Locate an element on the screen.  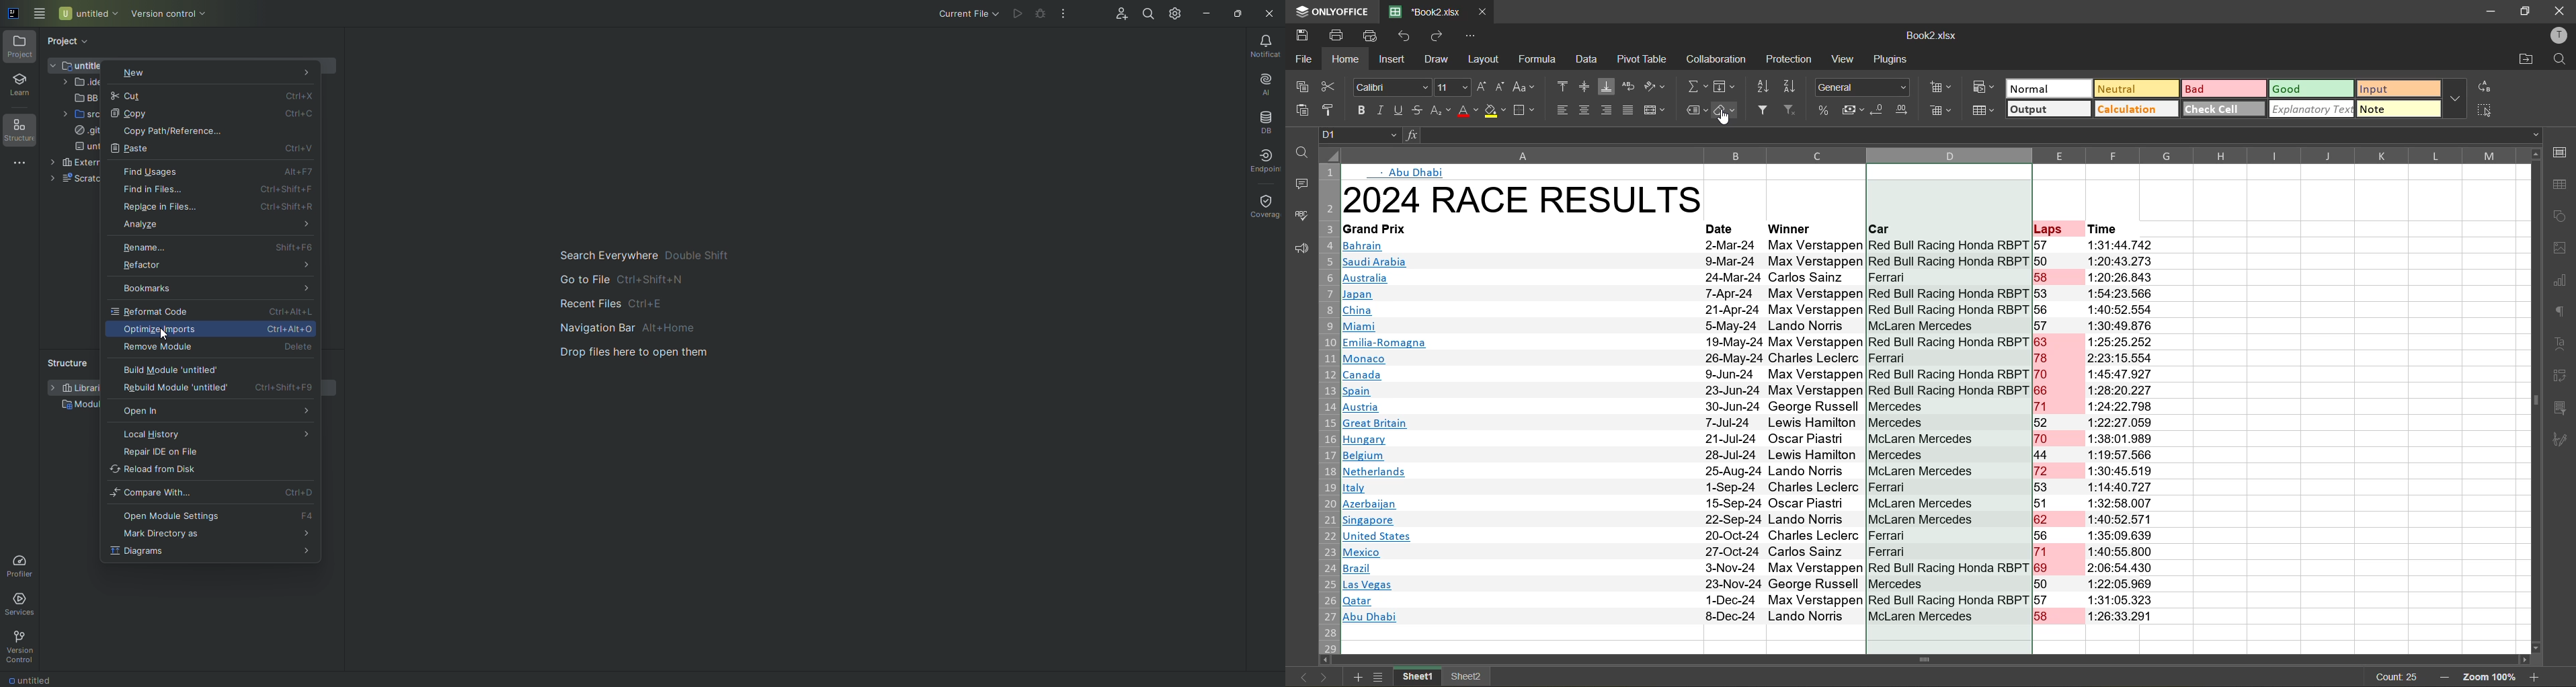
sheet2 is located at coordinates (1467, 678).